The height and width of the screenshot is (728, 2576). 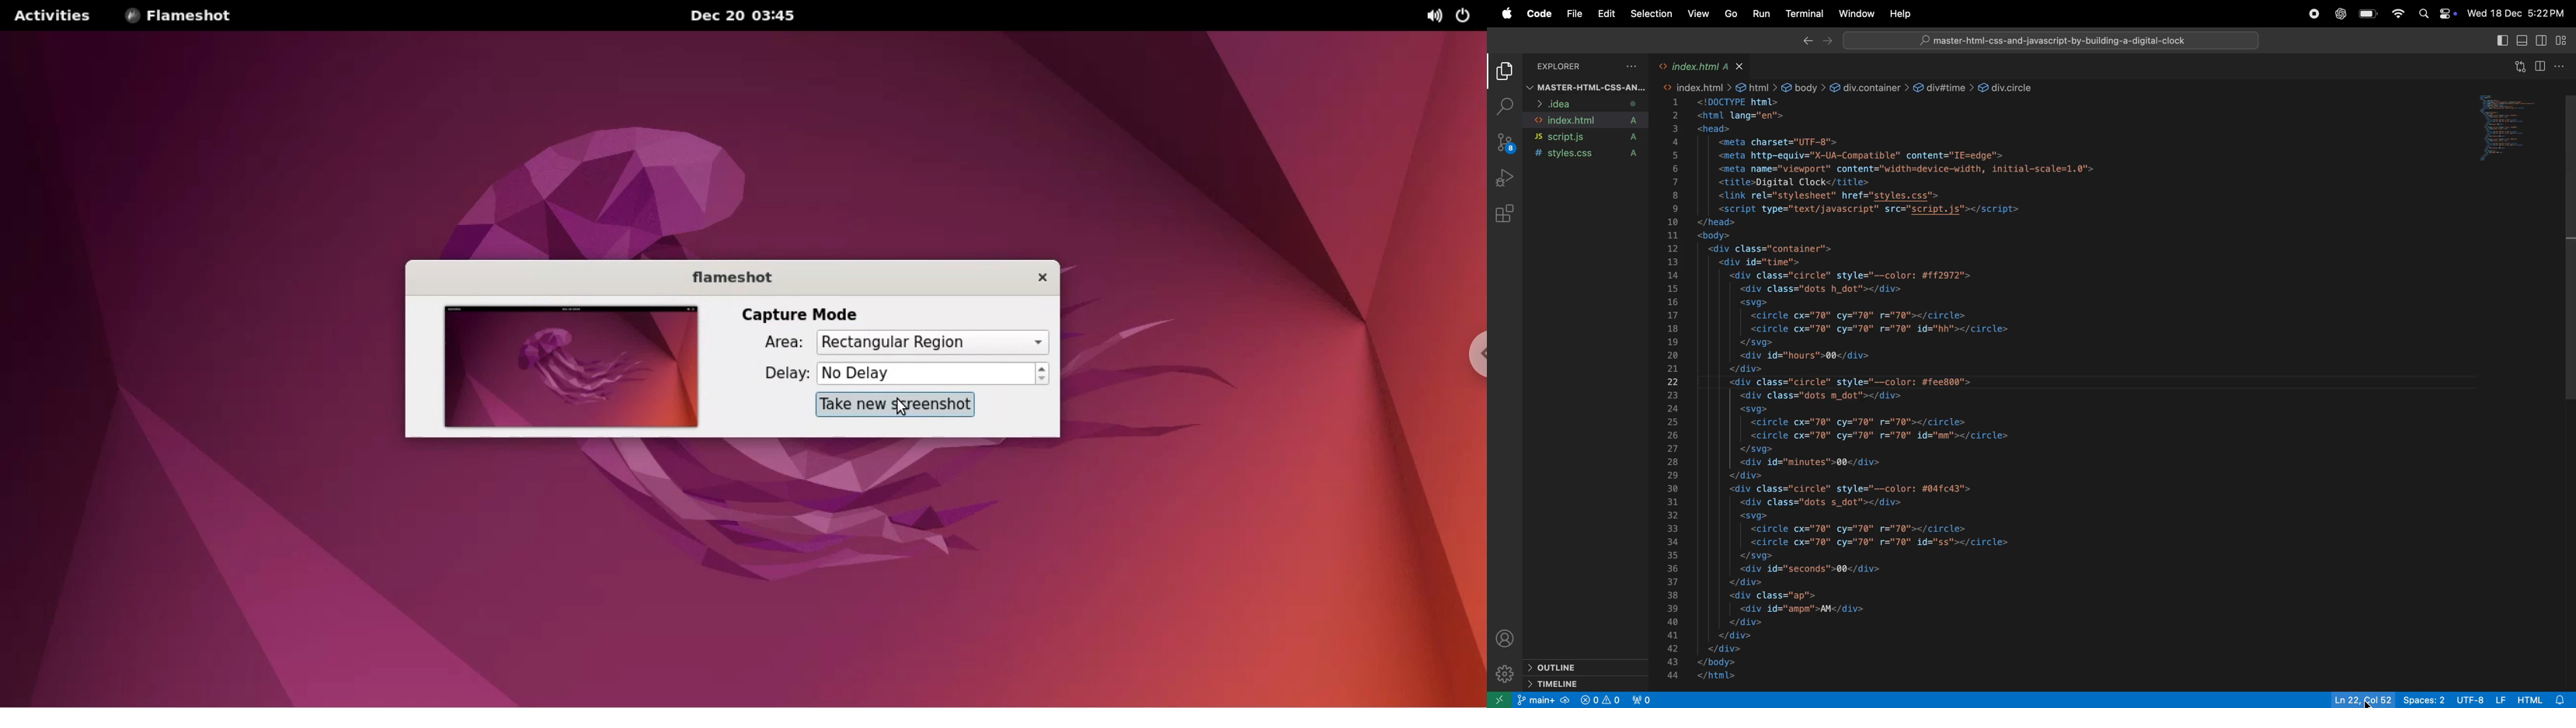 I want to click on settings, so click(x=1505, y=674).